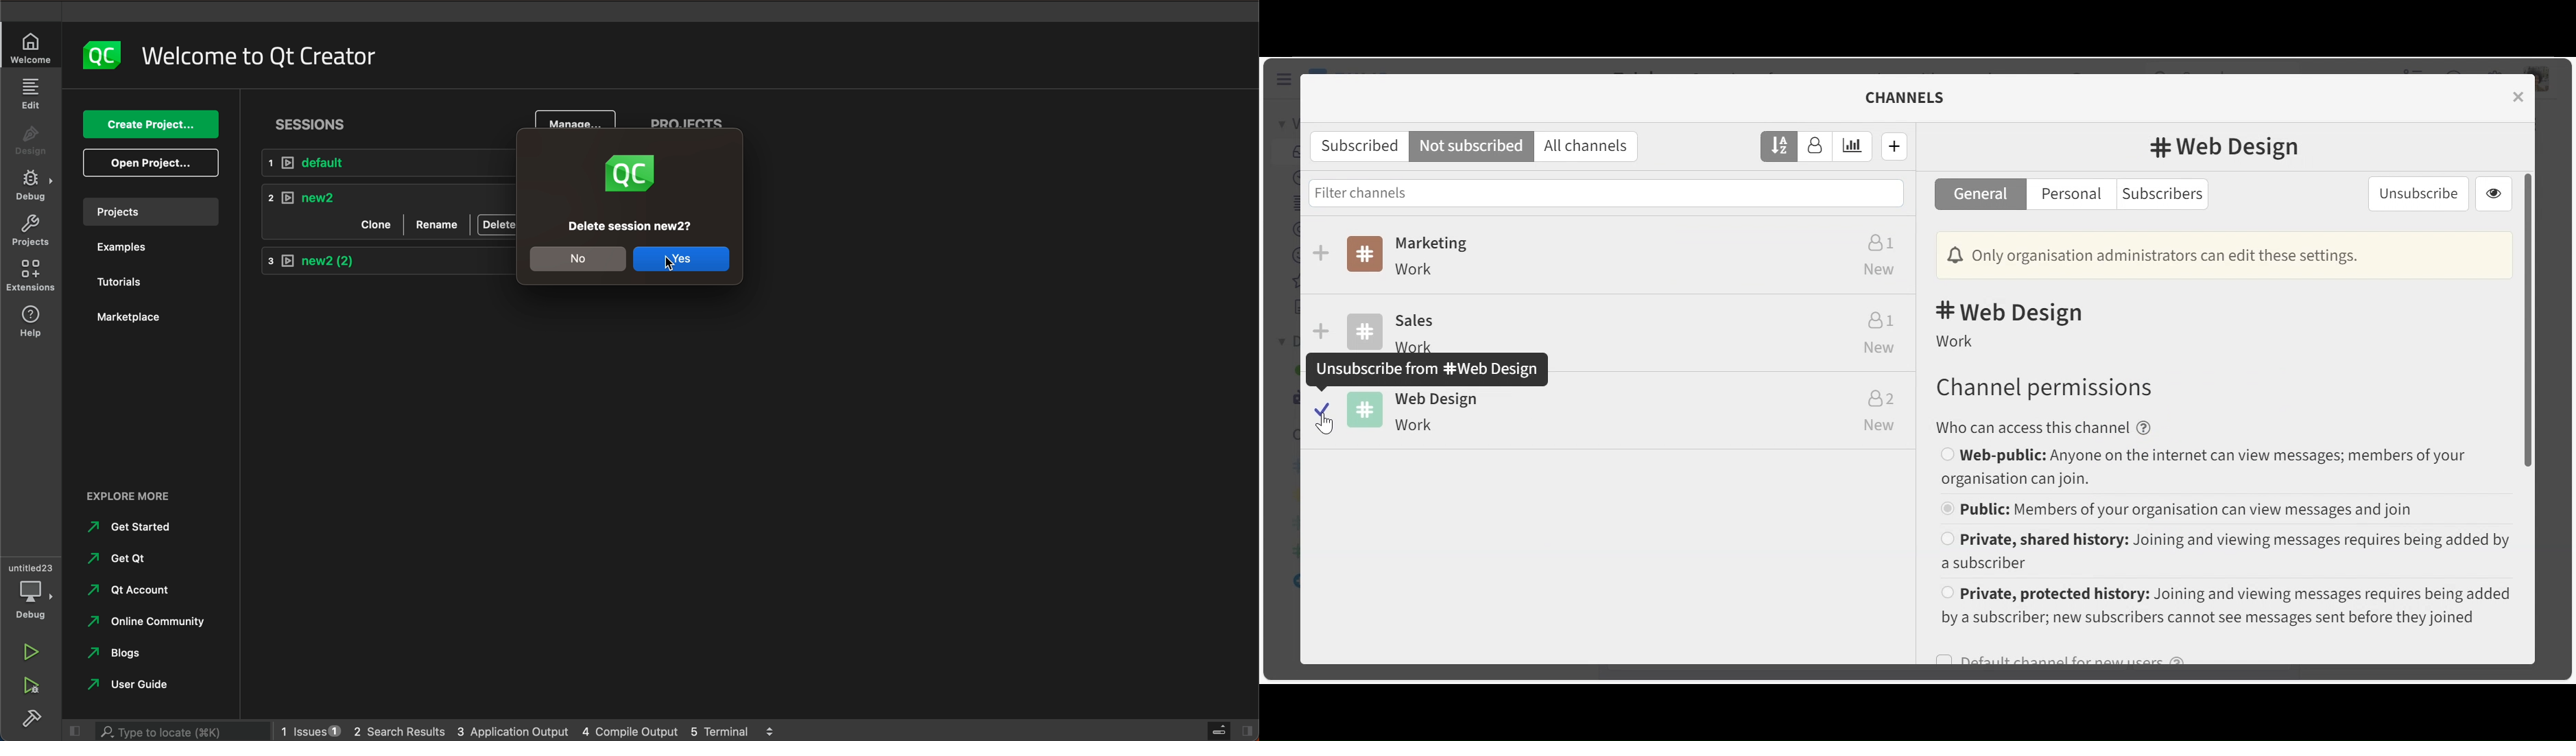 The width and height of the screenshot is (2576, 756). What do you see at coordinates (1623, 257) in the screenshot?
I see `Channel name and description` at bounding box center [1623, 257].